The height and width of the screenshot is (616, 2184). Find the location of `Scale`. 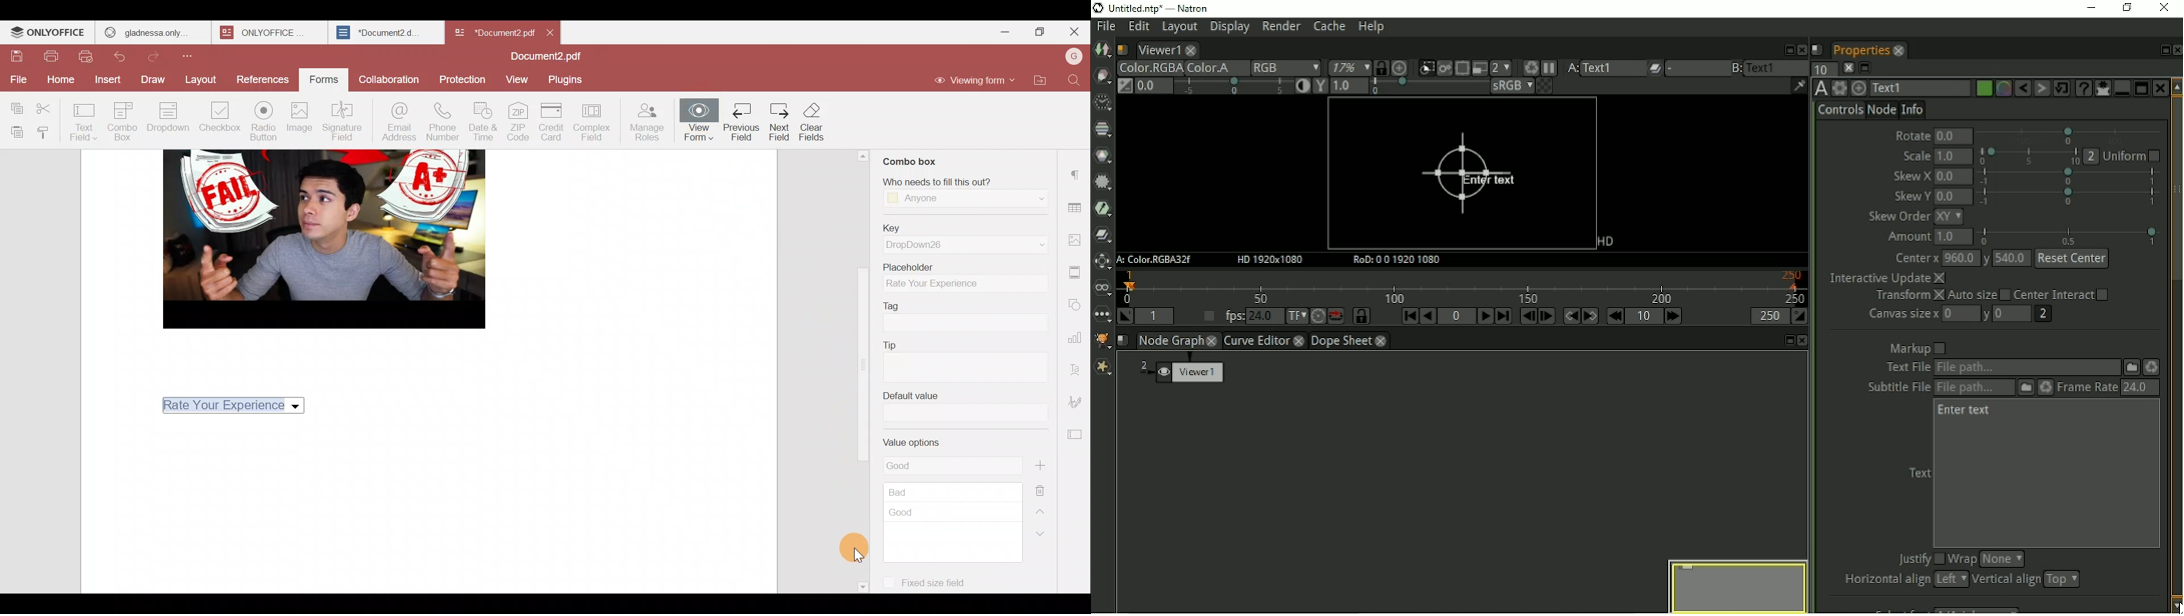

Scale is located at coordinates (1913, 156).